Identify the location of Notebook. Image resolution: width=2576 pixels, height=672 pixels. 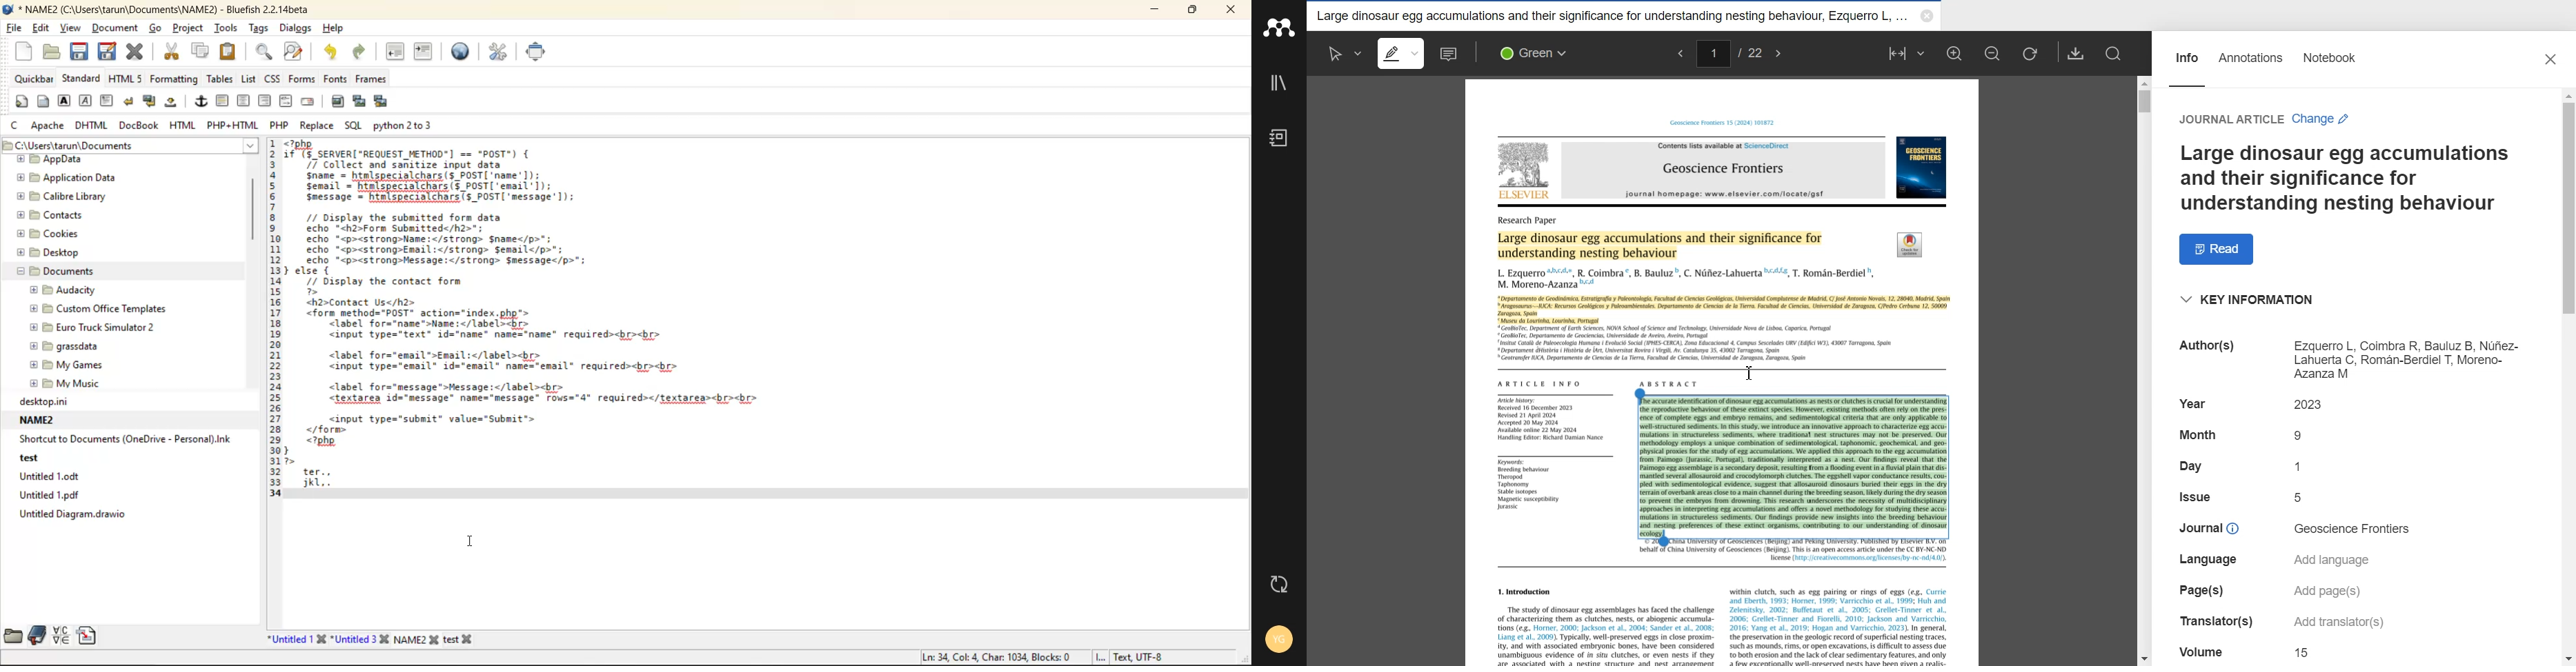
(1278, 138).